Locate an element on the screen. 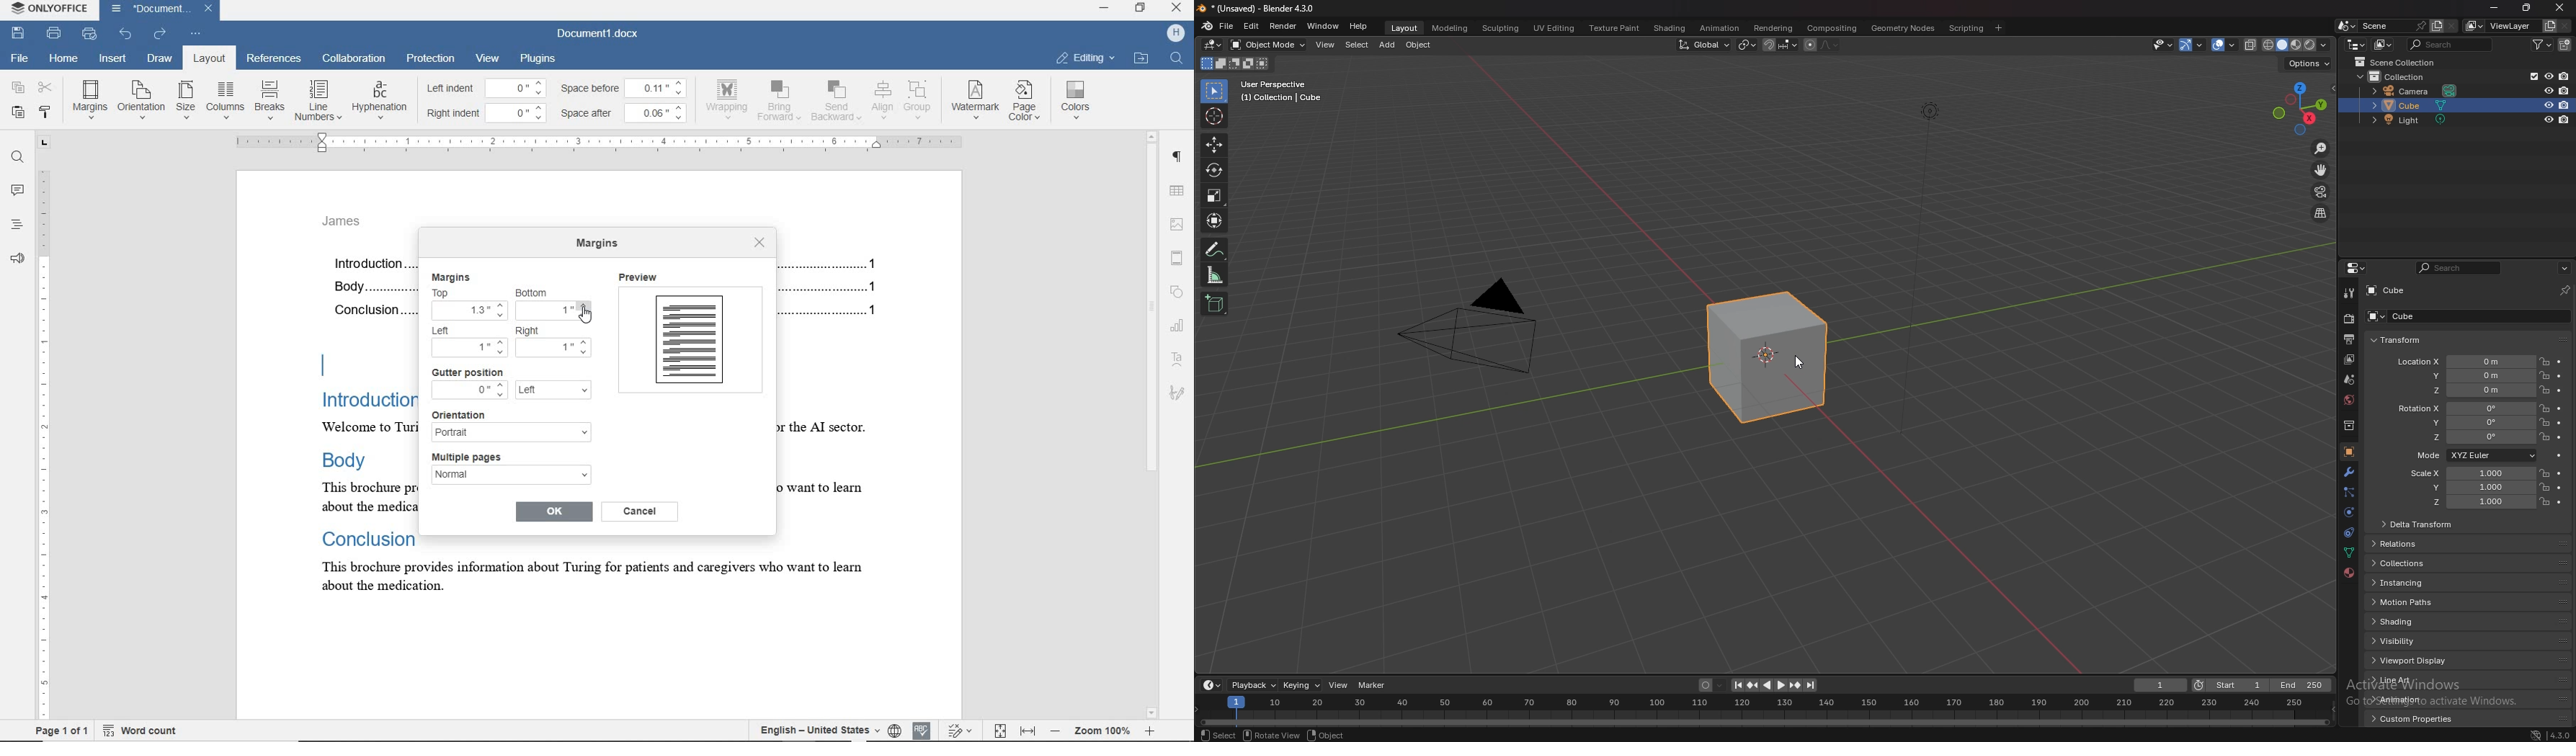 Image resolution: width=2576 pixels, height=756 pixels. scale is located at coordinates (1215, 195).